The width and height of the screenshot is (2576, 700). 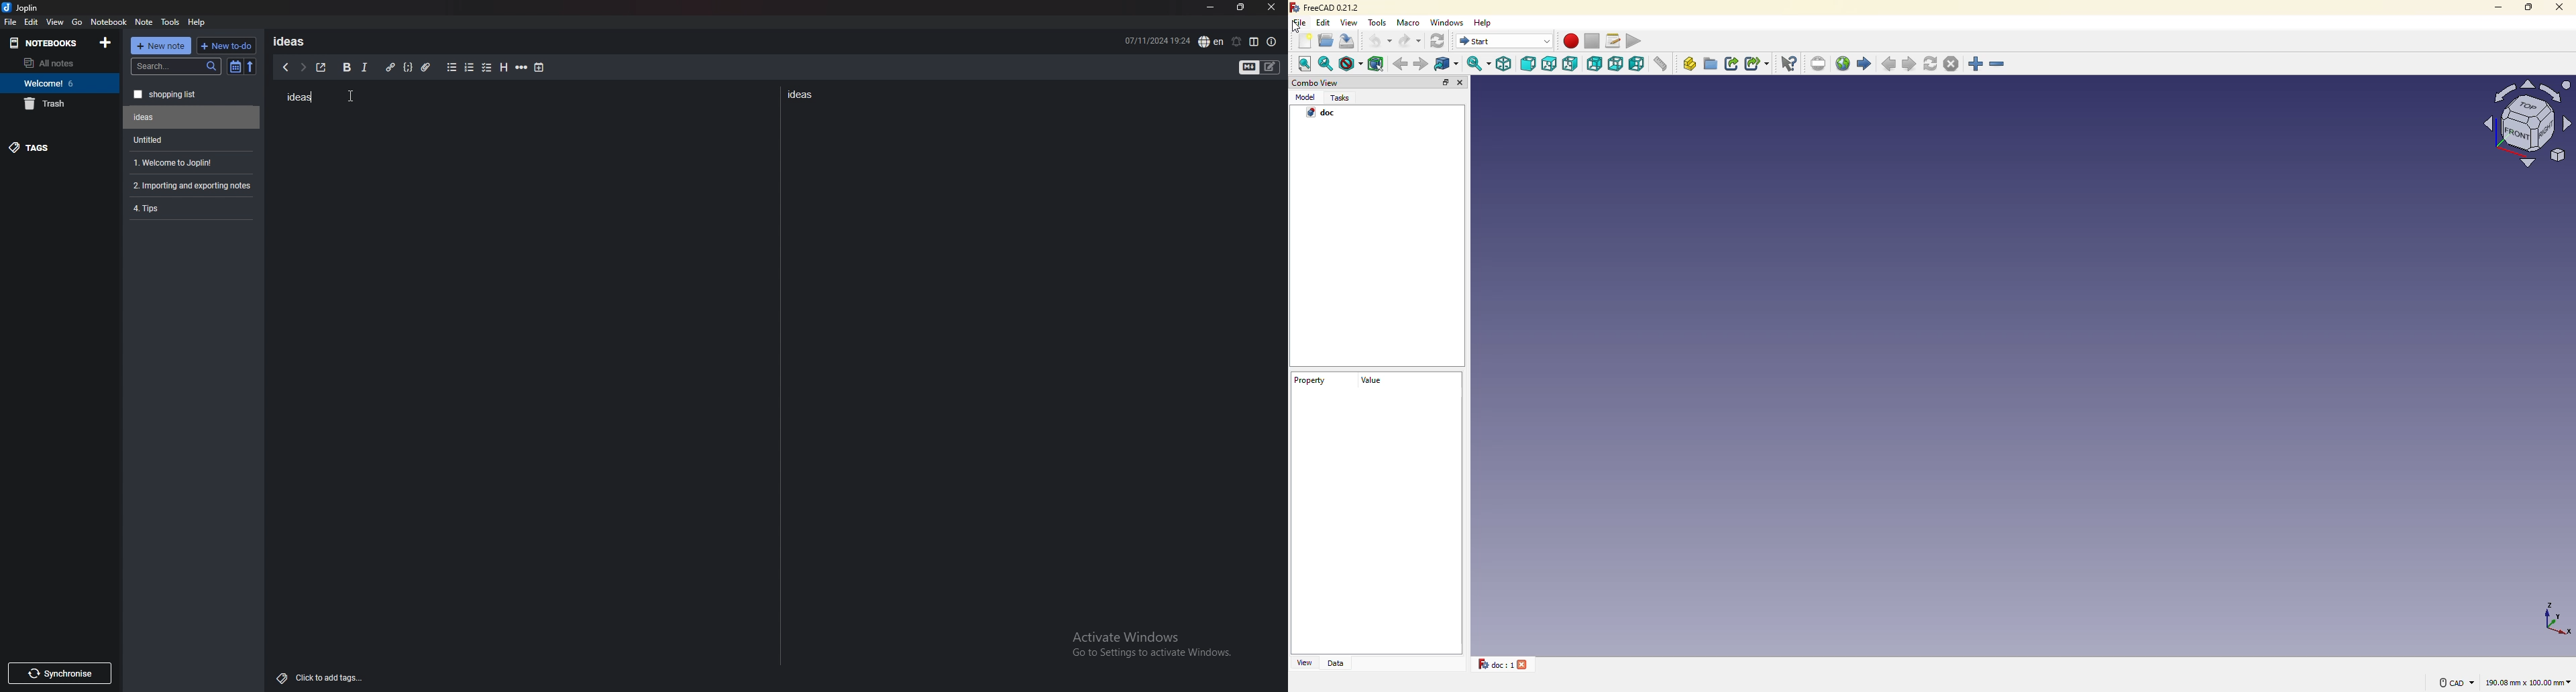 What do you see at coordinates (451, 67) in the screenshot?
I see `bullet list` at bounding box center [451, 67].